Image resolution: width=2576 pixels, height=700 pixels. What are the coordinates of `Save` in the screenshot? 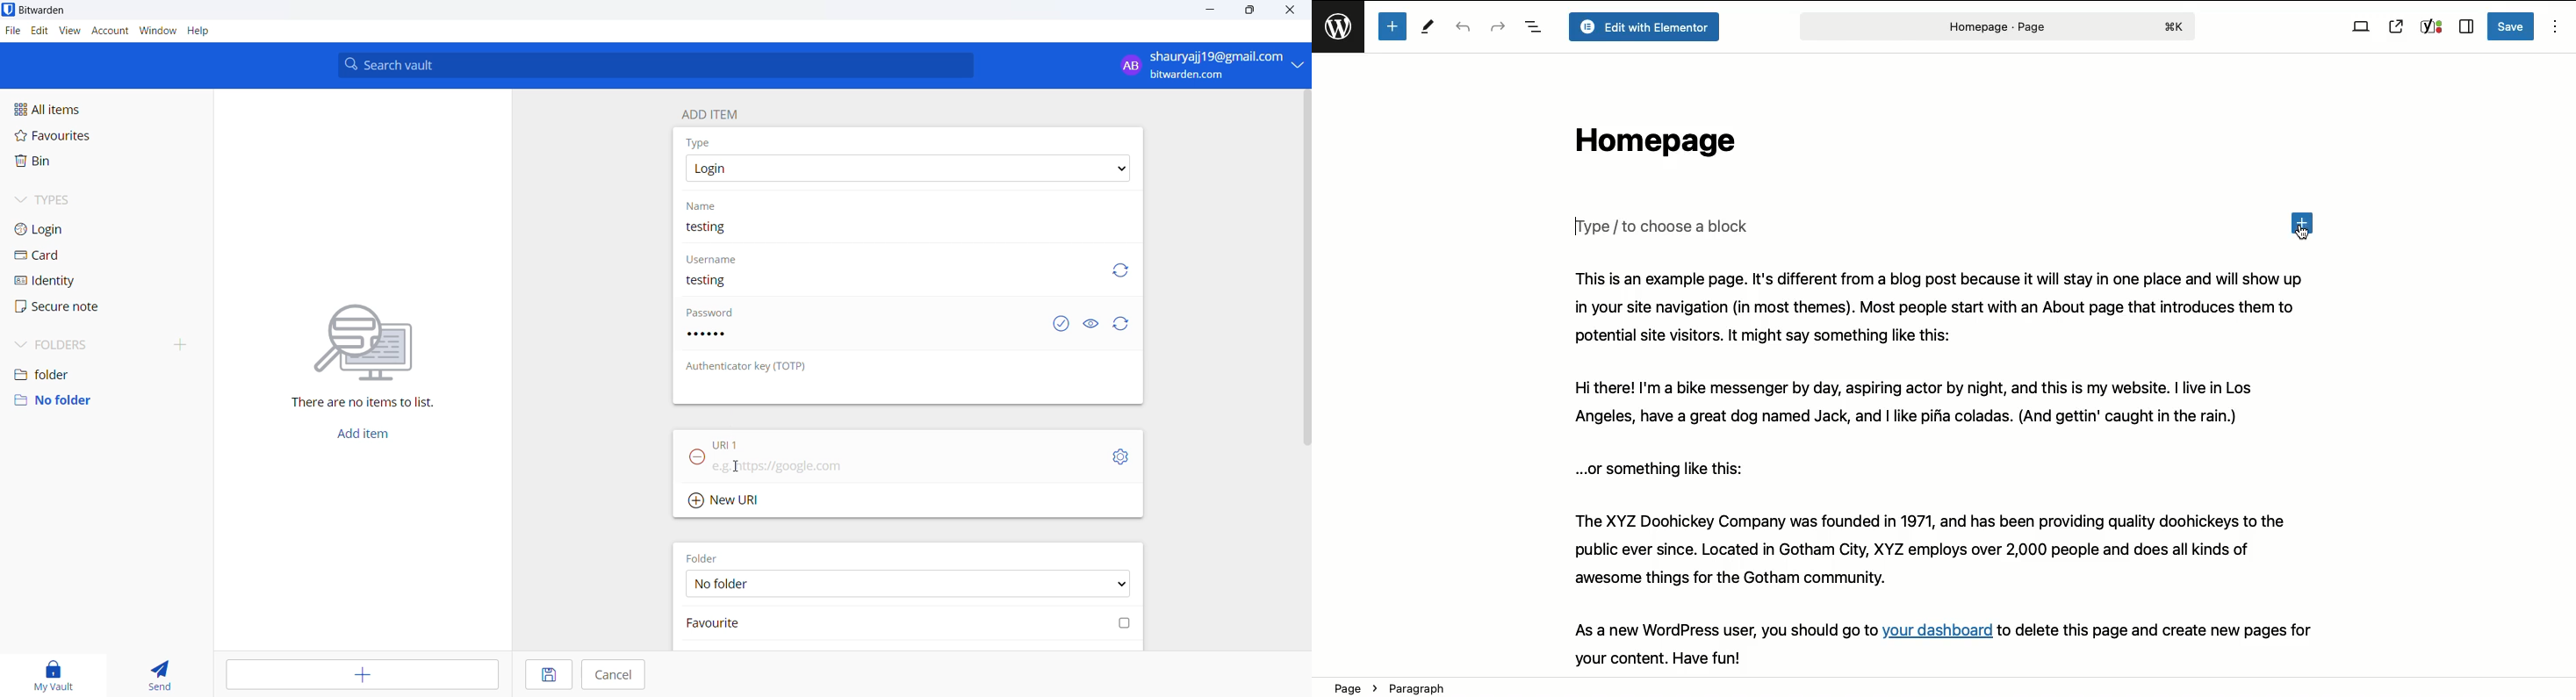 It's located at (2512, 26).